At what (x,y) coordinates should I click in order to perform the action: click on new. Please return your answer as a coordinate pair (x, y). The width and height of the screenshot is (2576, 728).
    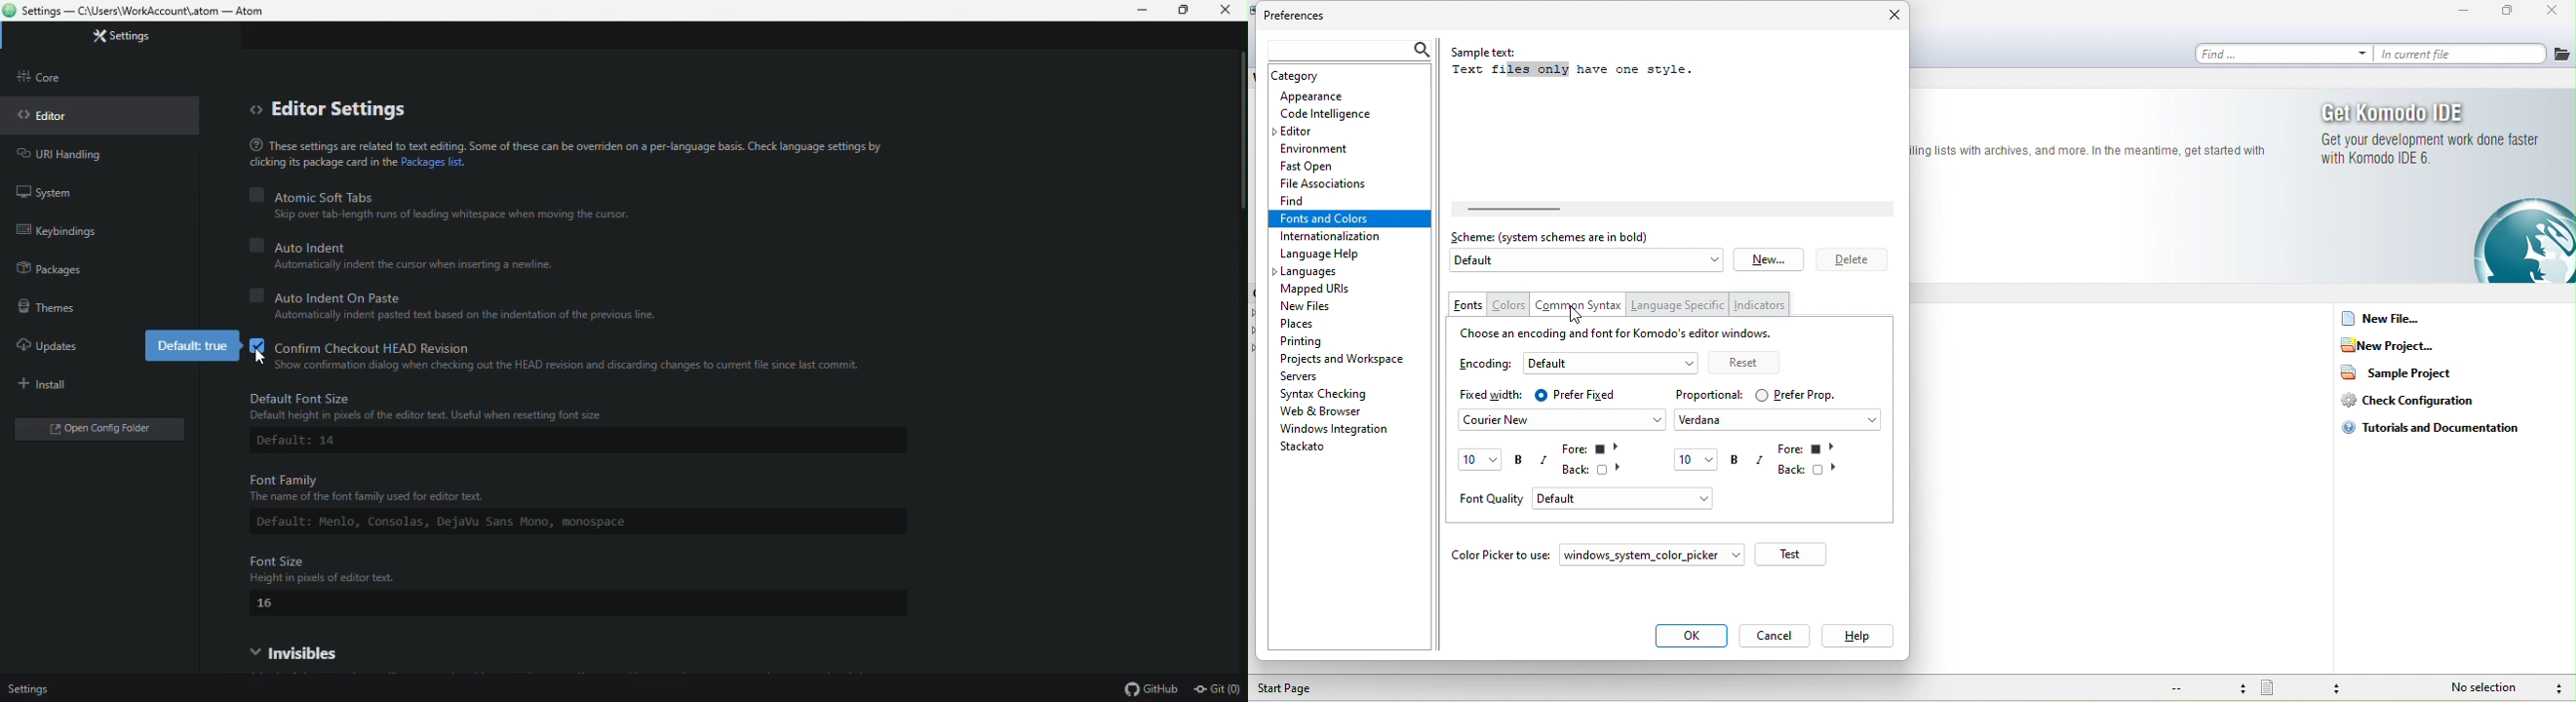
    Looking at the image, I should click on (1770, 258).